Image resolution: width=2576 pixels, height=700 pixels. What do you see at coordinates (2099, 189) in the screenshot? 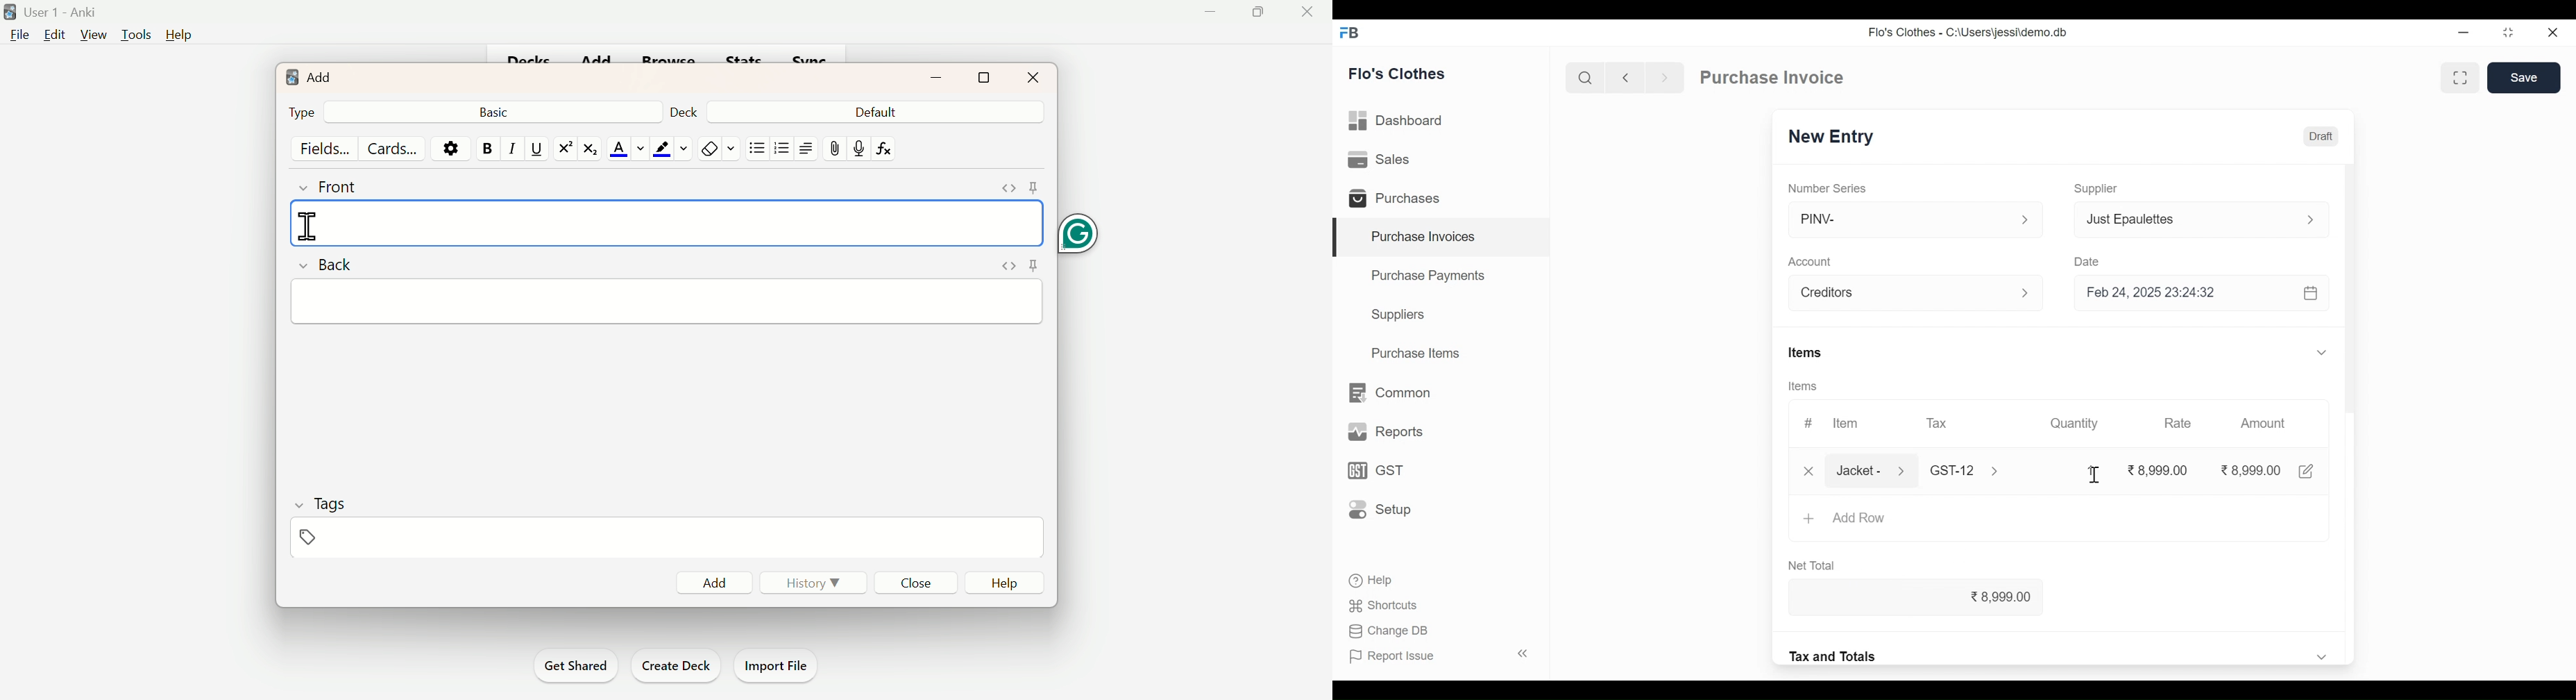
I see `Supplier` at bounding box center [2099, 189].